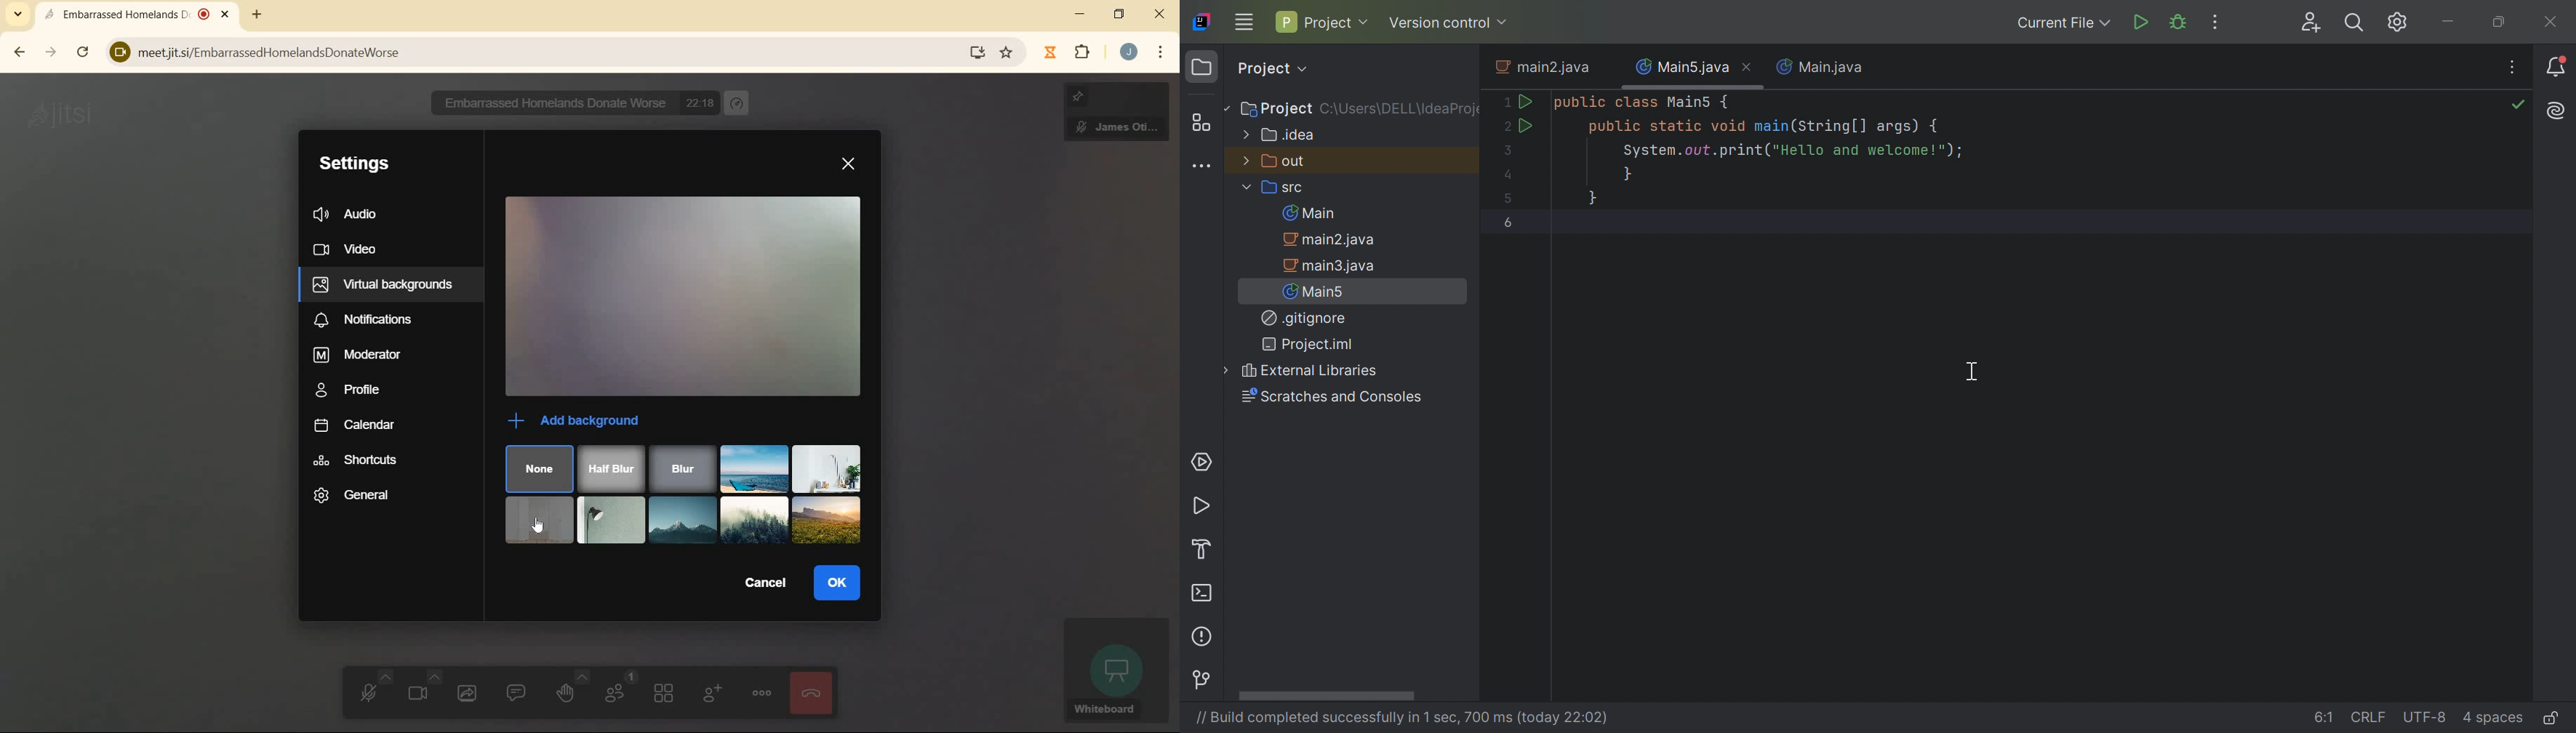  Describe the element at coordinates (1204, 596) in the screenshot. I see `Terminal` at that location.